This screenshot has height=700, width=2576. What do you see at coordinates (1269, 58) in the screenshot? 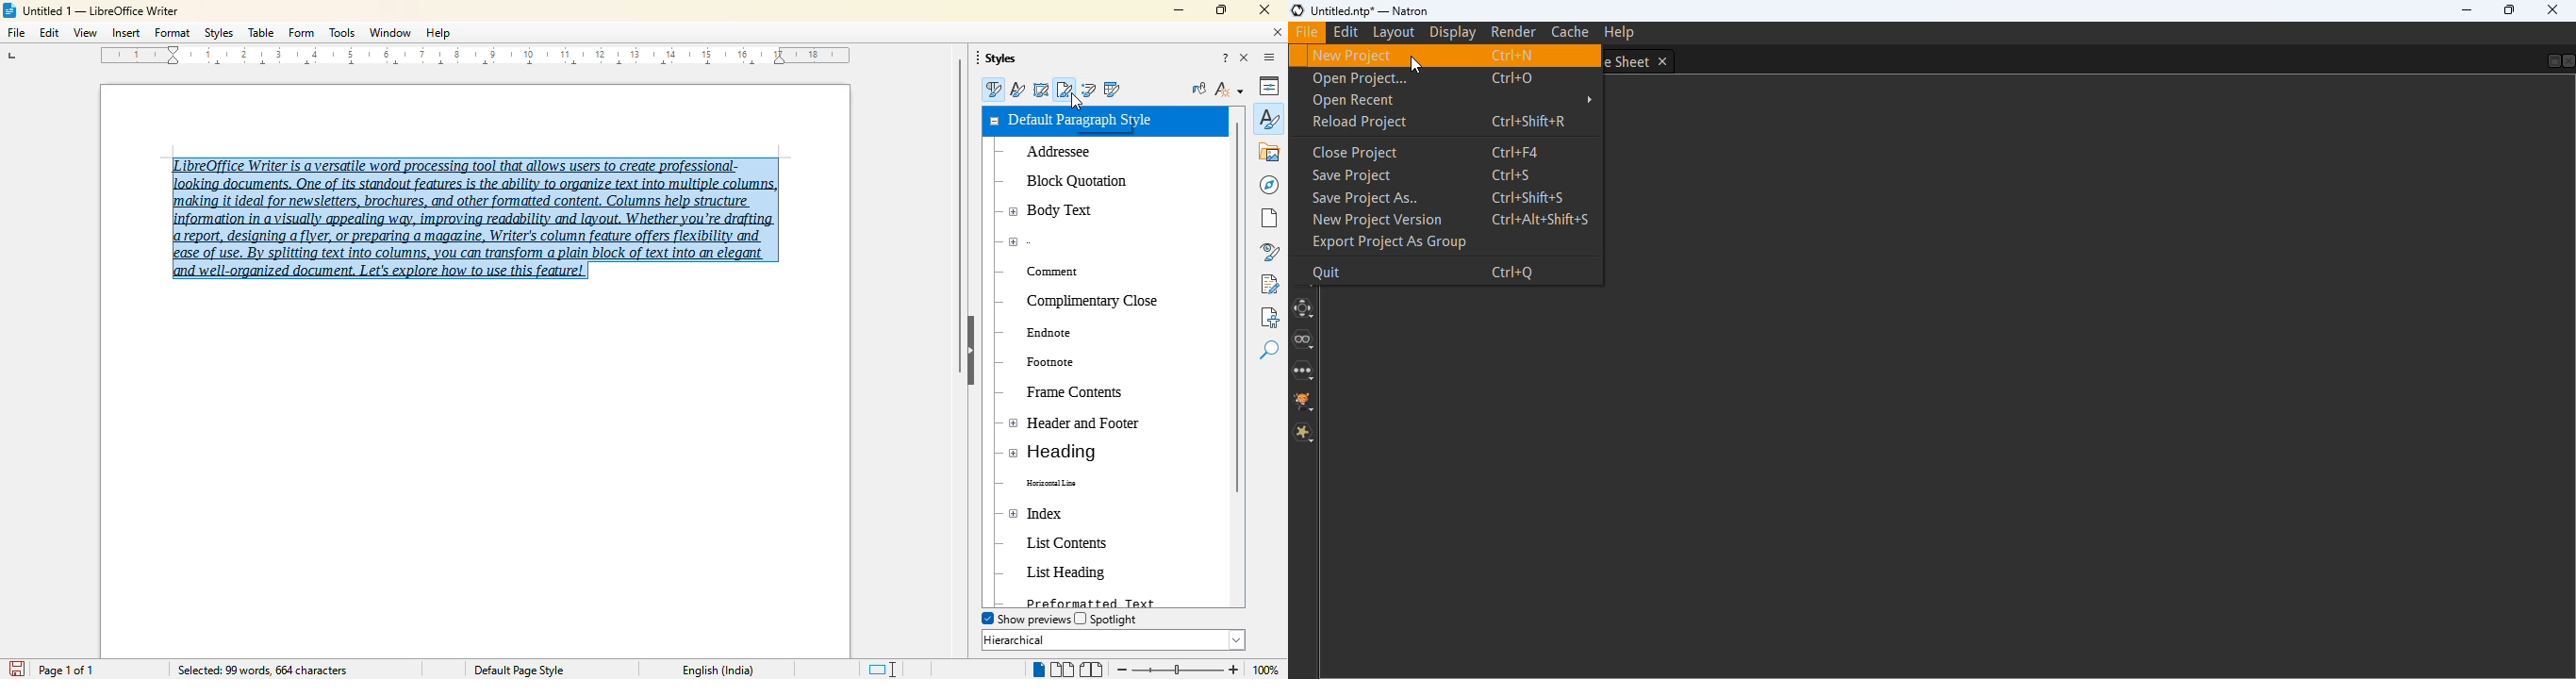
I see `sidebar settings` at bounding box center [1269, 58].